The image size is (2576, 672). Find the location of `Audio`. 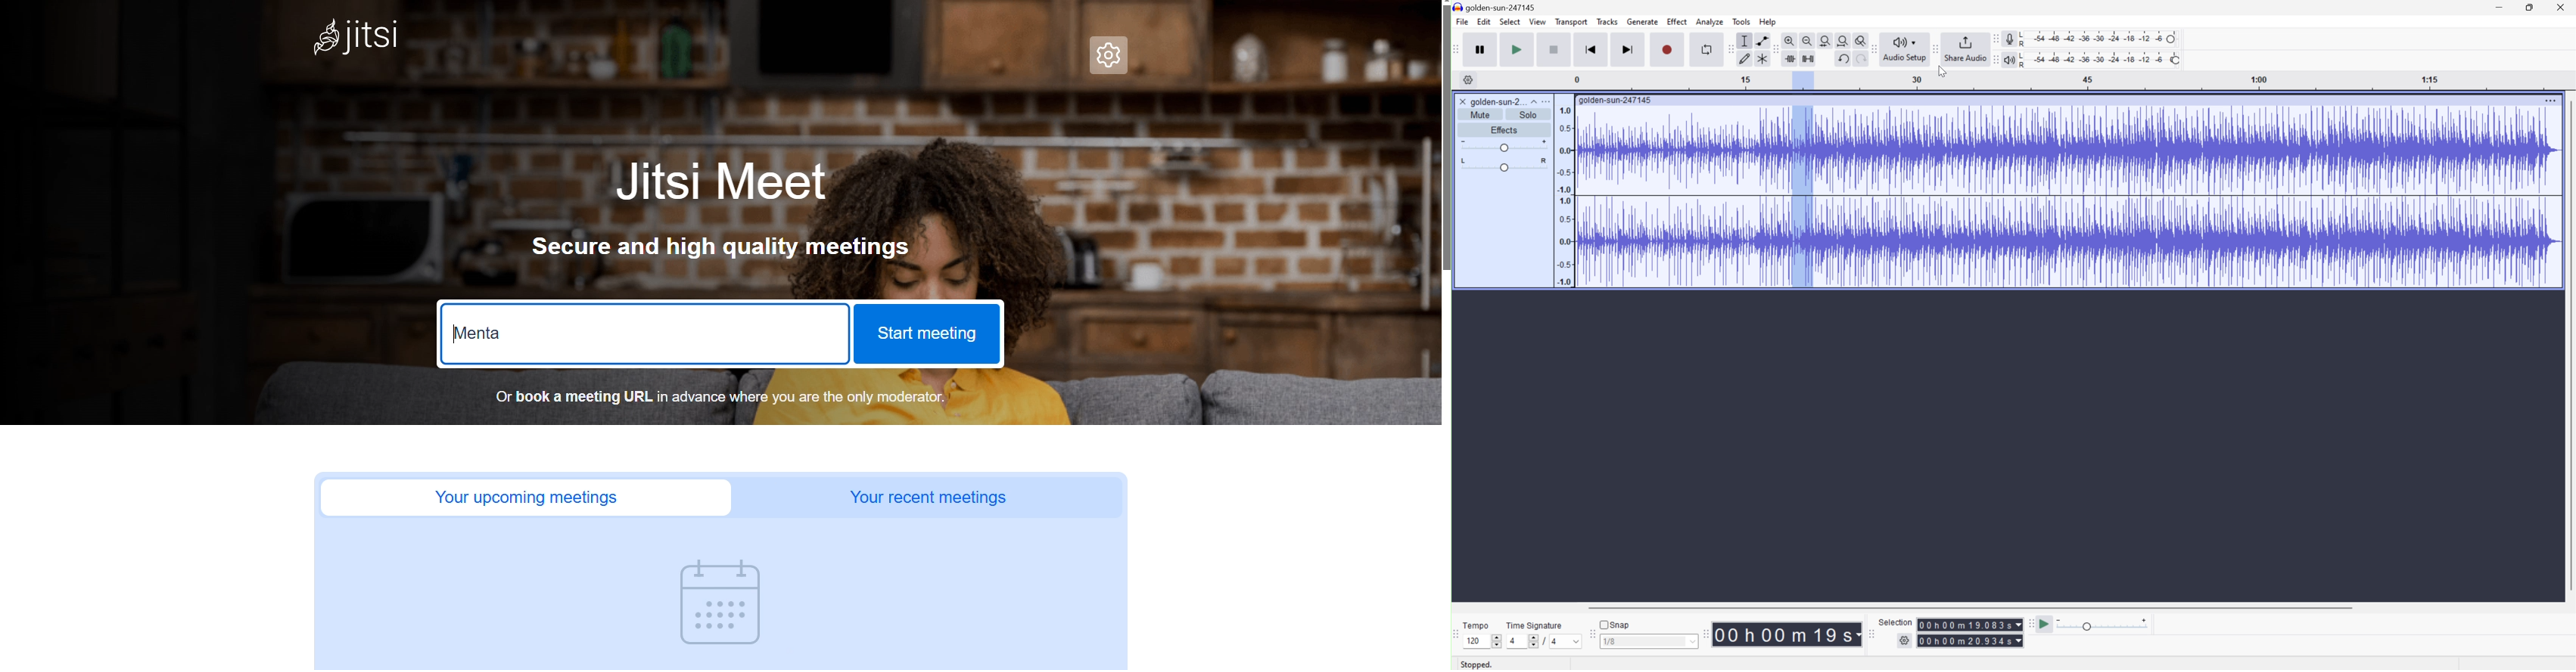

Audio is located at coordinates (2065, 195).